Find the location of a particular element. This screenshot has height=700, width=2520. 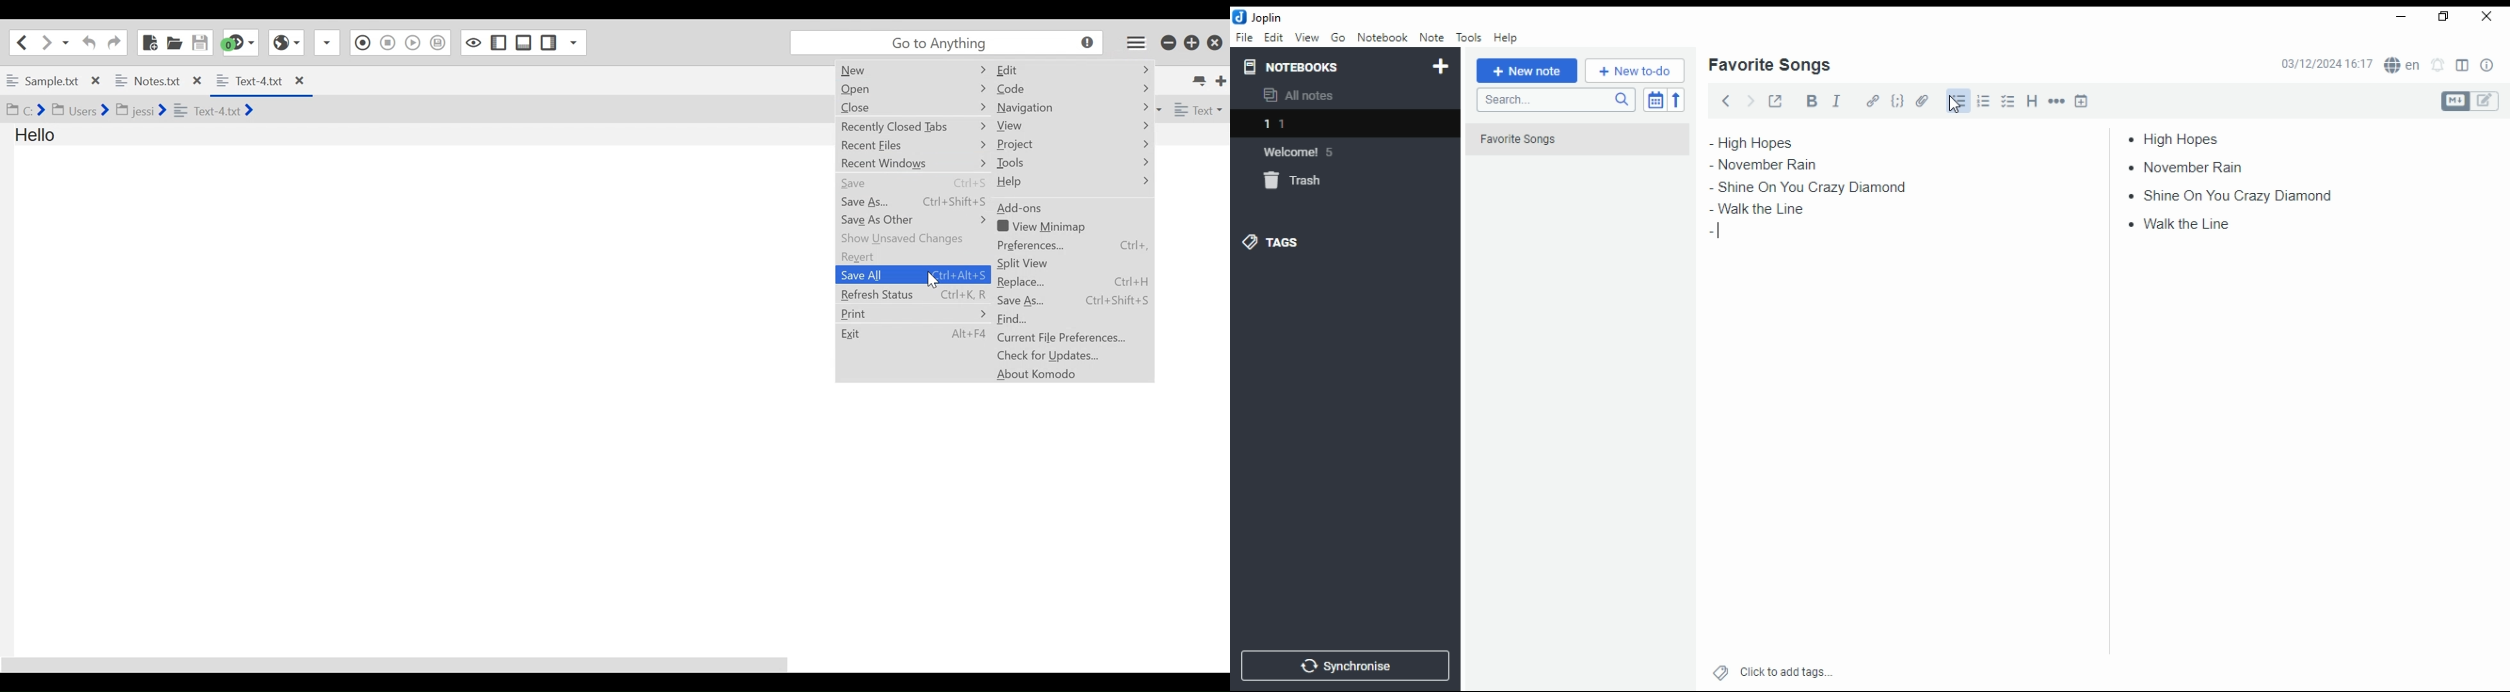

notebook is located at coordinates (1382, 37).